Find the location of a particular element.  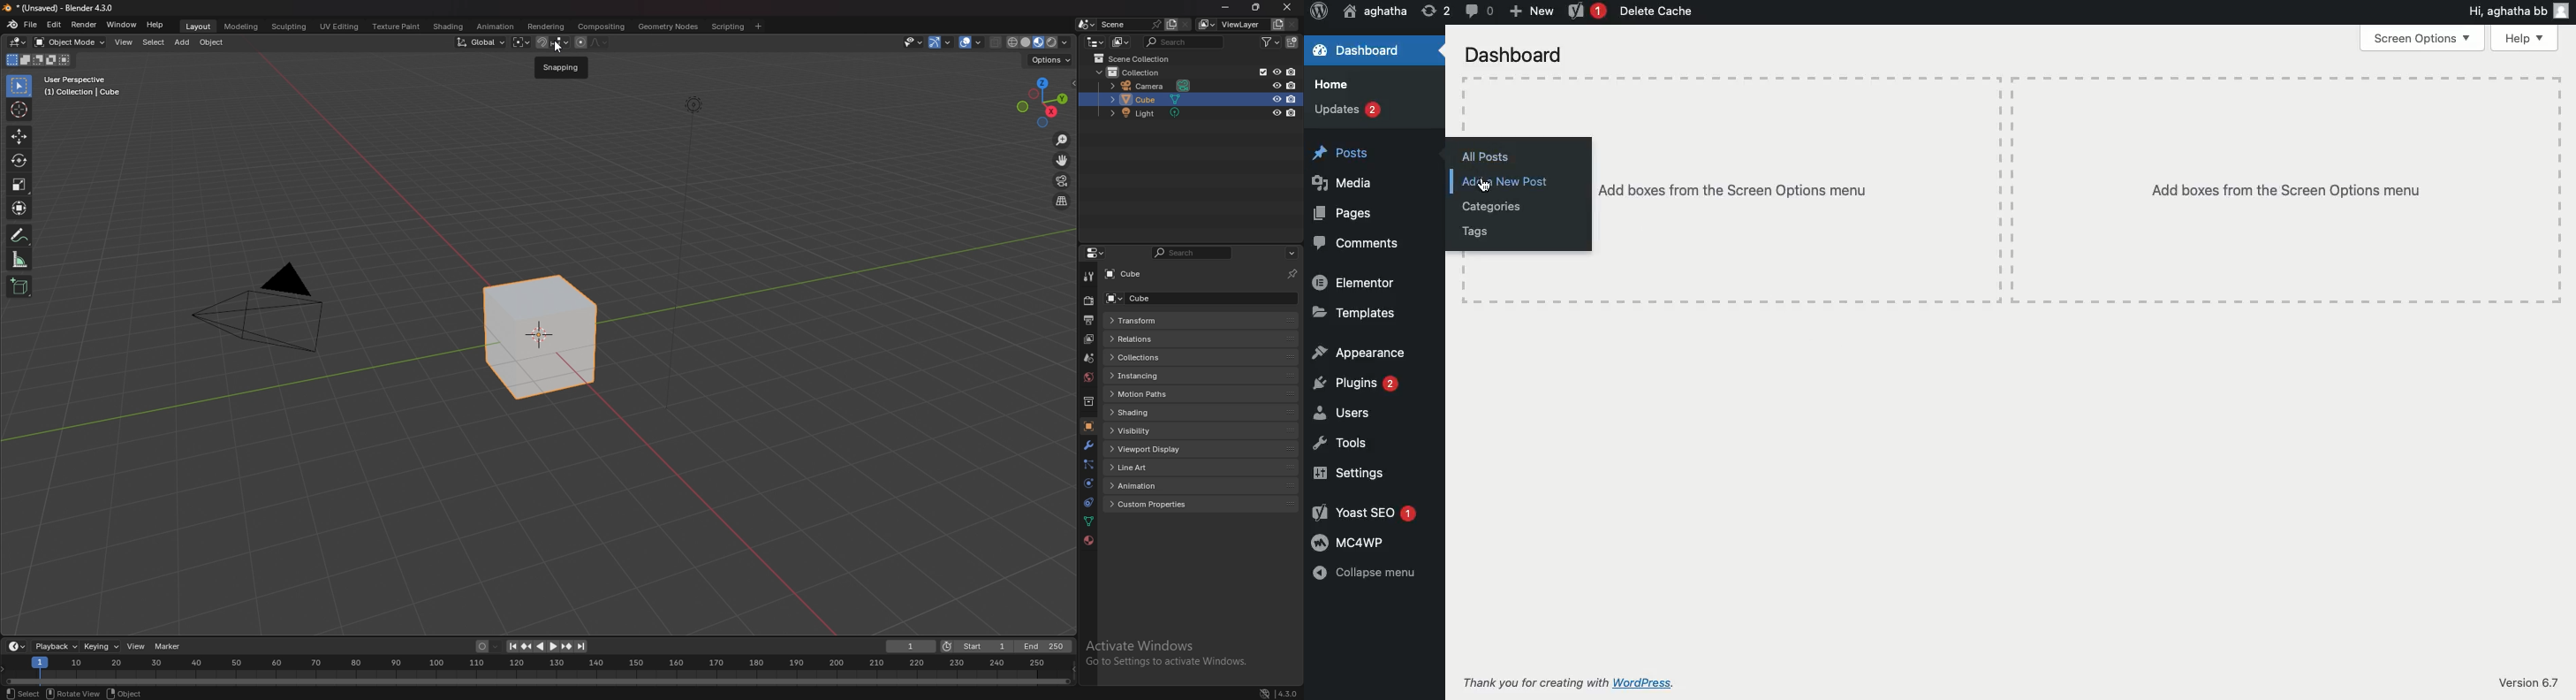

motion paths is located at coordinates (1153, 394).